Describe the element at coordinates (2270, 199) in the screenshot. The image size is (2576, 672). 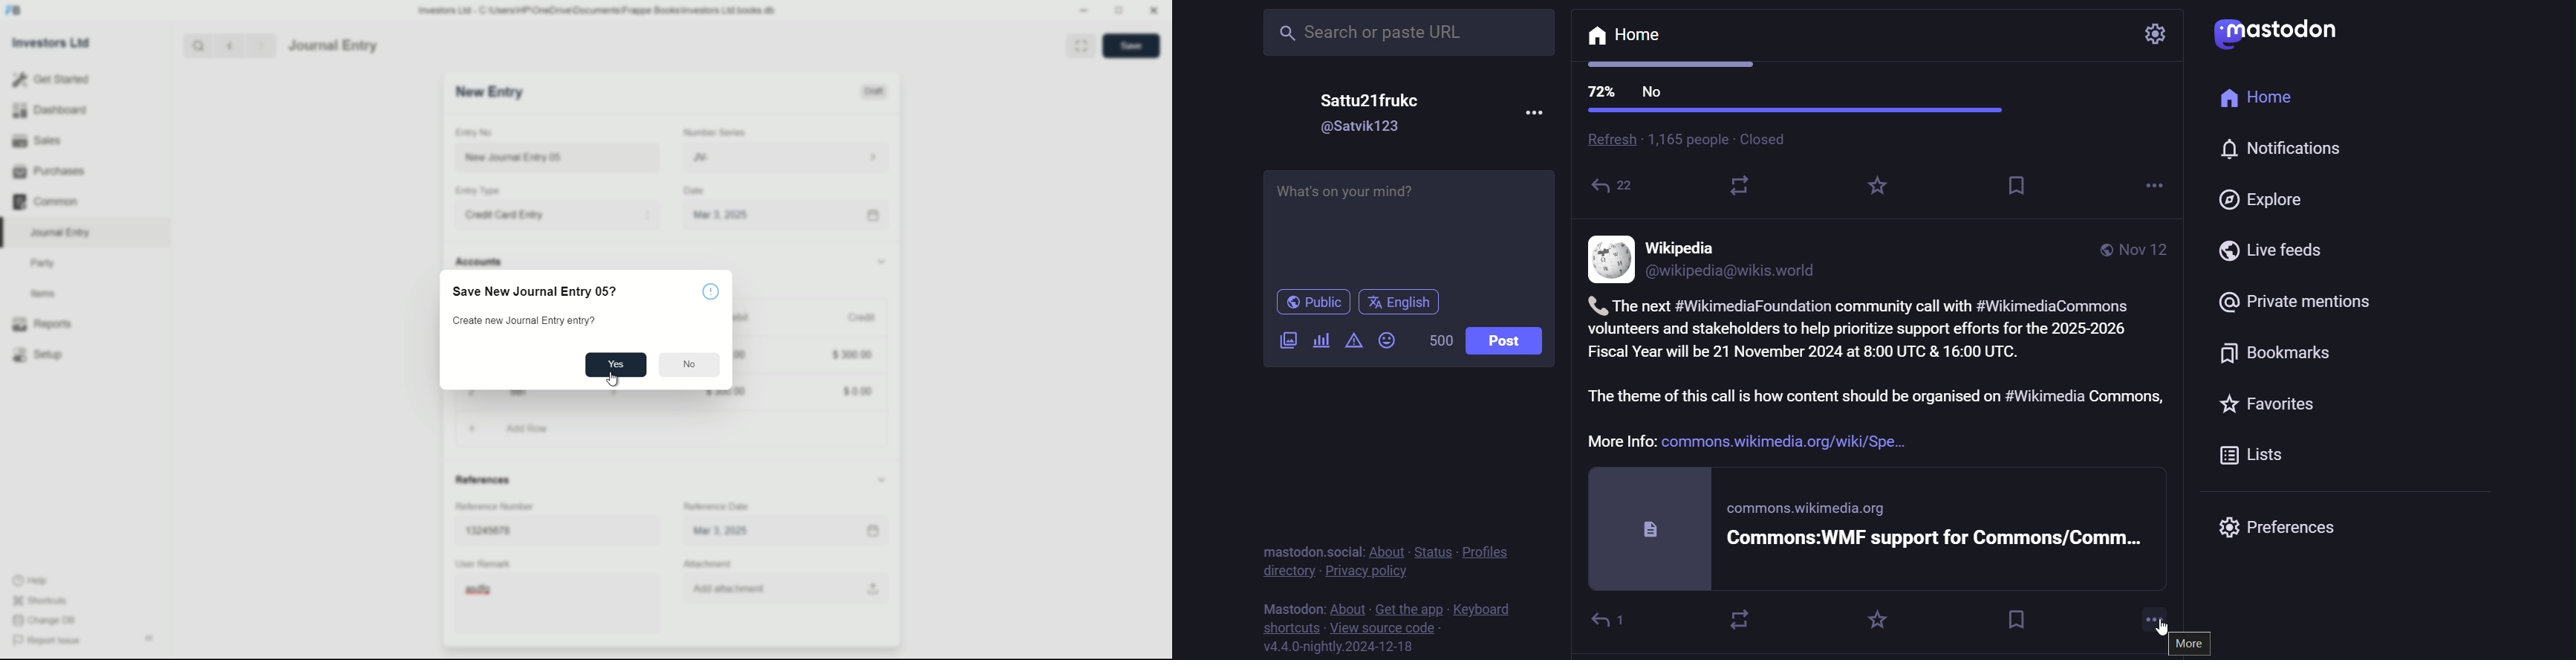
I see `explore` at that location.